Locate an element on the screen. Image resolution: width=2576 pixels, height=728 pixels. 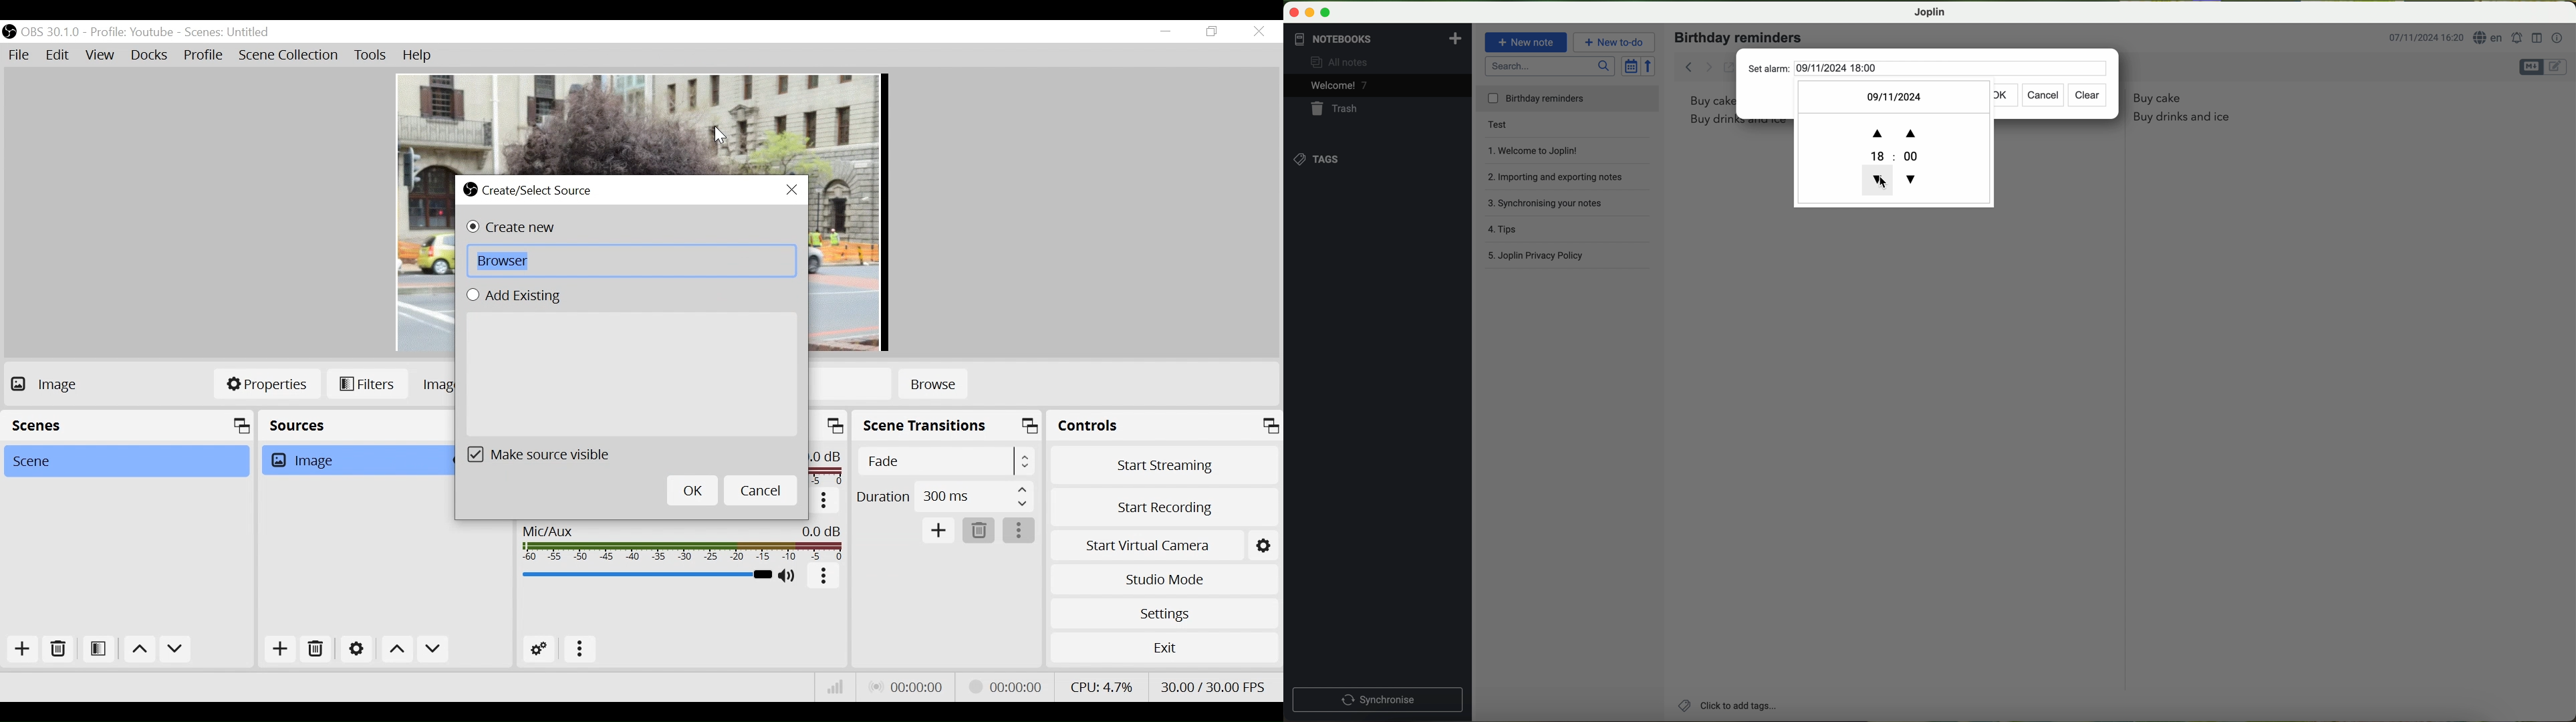
Close is located at coordinates (1259, 31).